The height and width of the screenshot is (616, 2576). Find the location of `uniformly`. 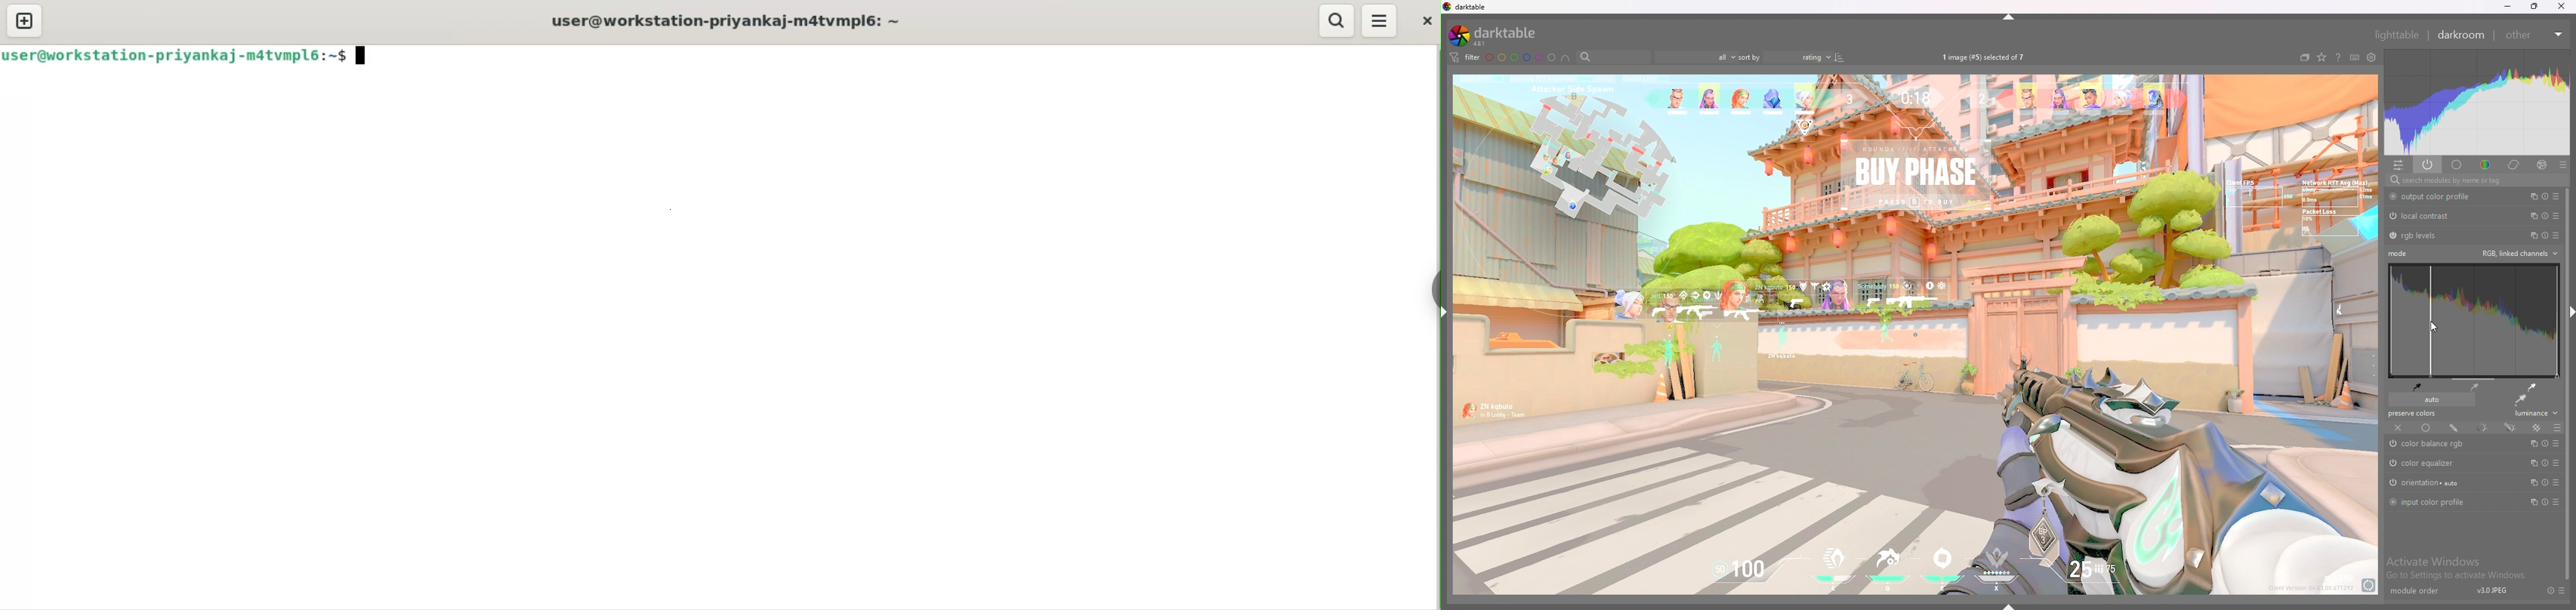

uniformly is located at coordinates (2426, 428).